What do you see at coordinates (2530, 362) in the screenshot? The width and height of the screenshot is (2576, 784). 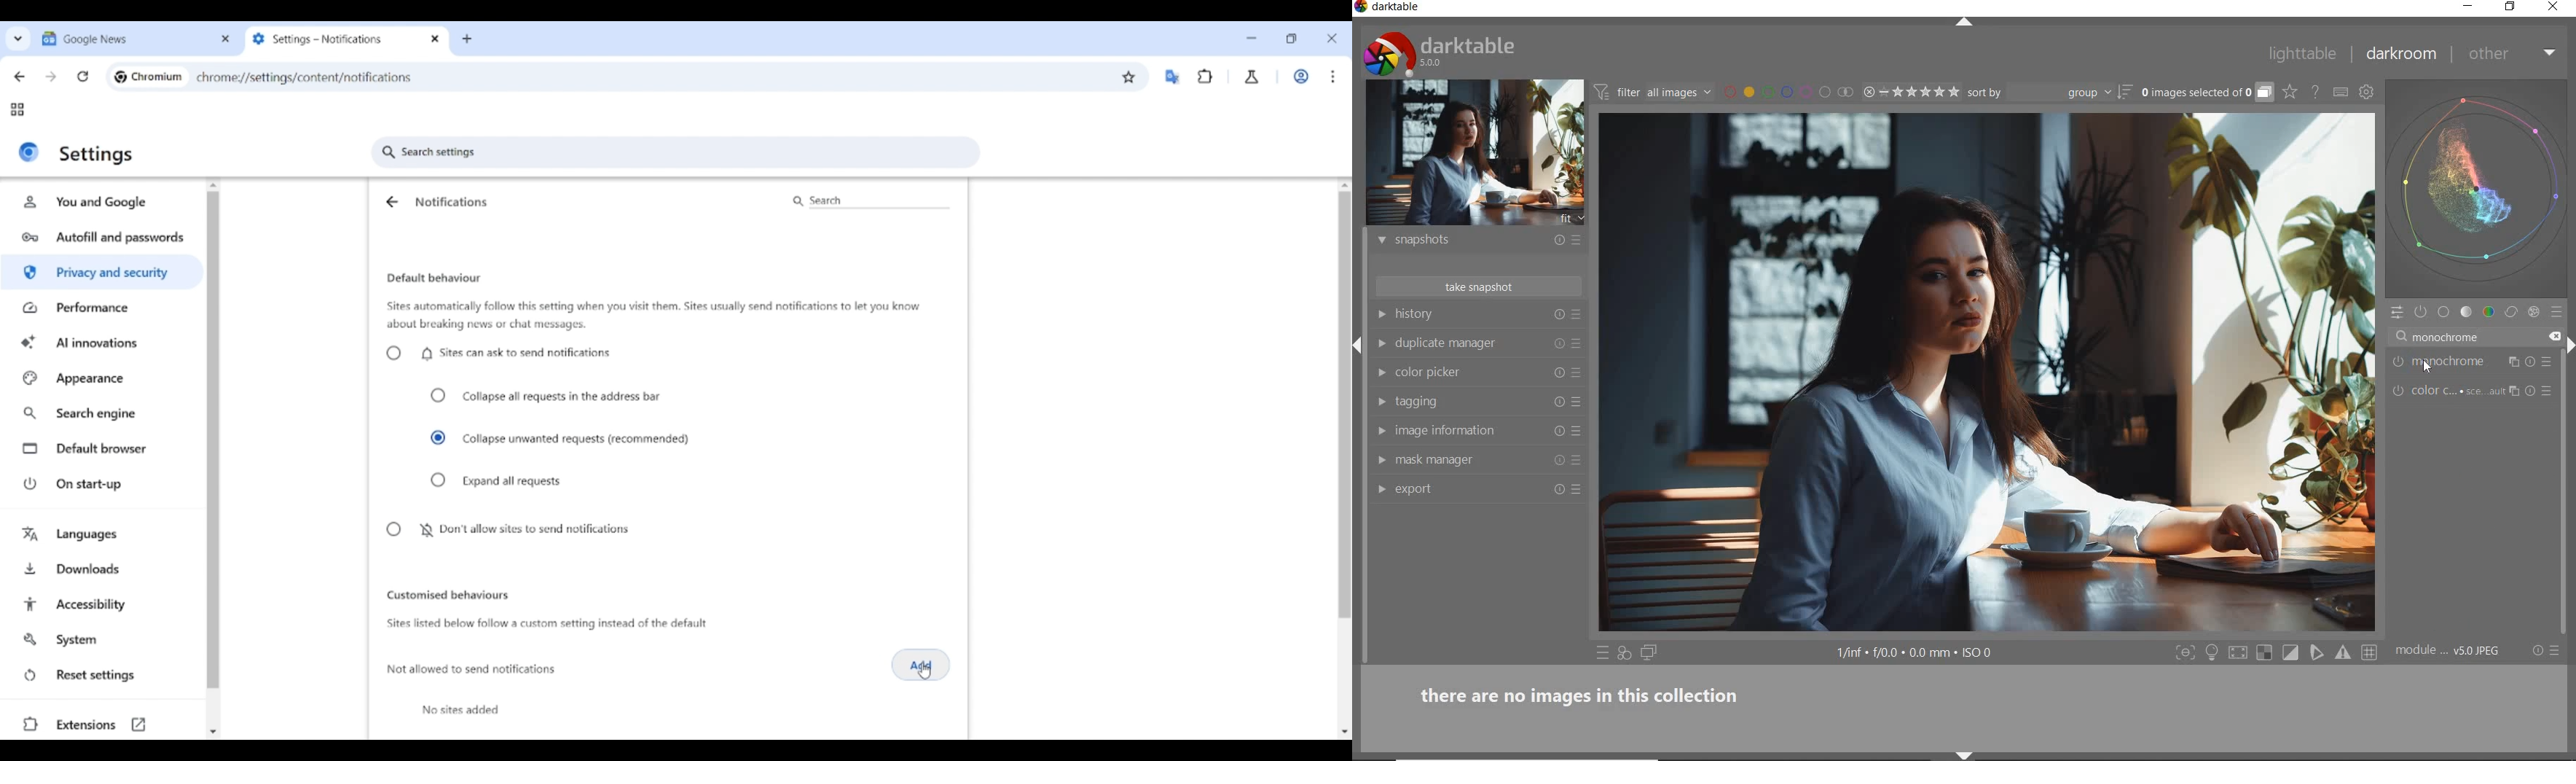 I see `reset` at bounding box center [2530, 362].